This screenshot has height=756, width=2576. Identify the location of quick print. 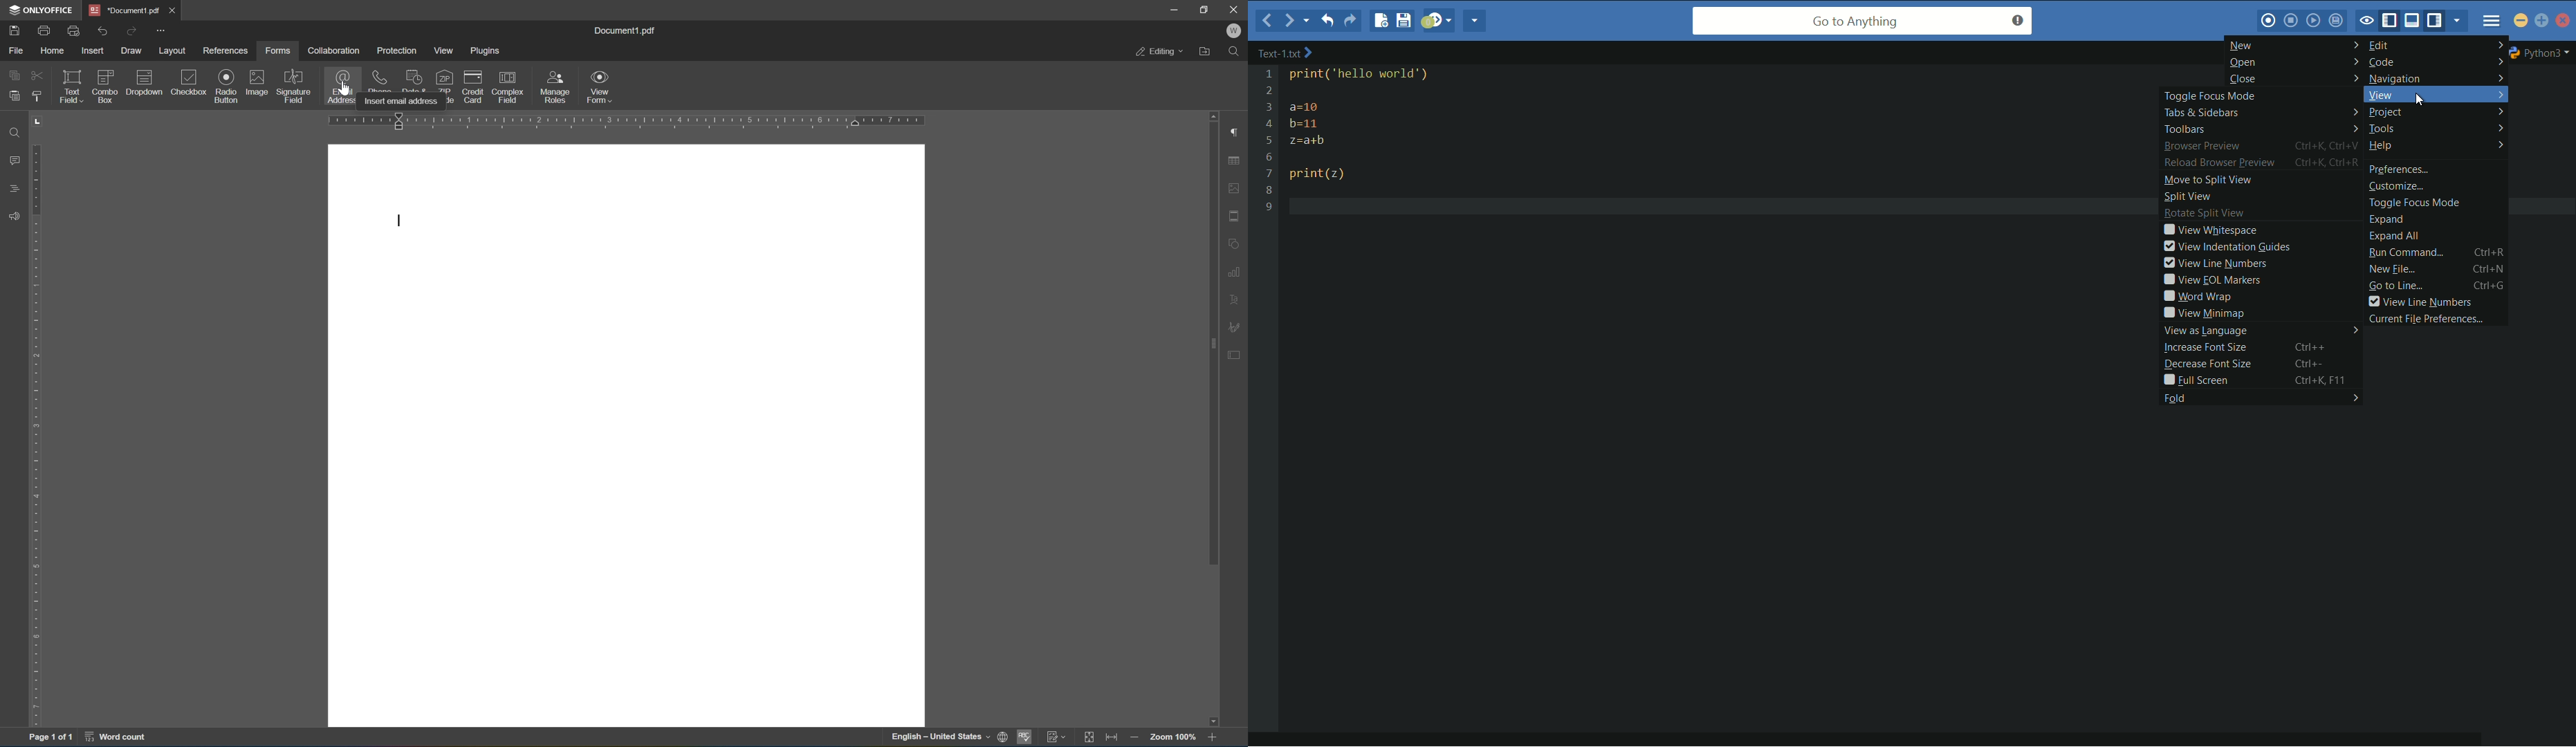
(73, 30).